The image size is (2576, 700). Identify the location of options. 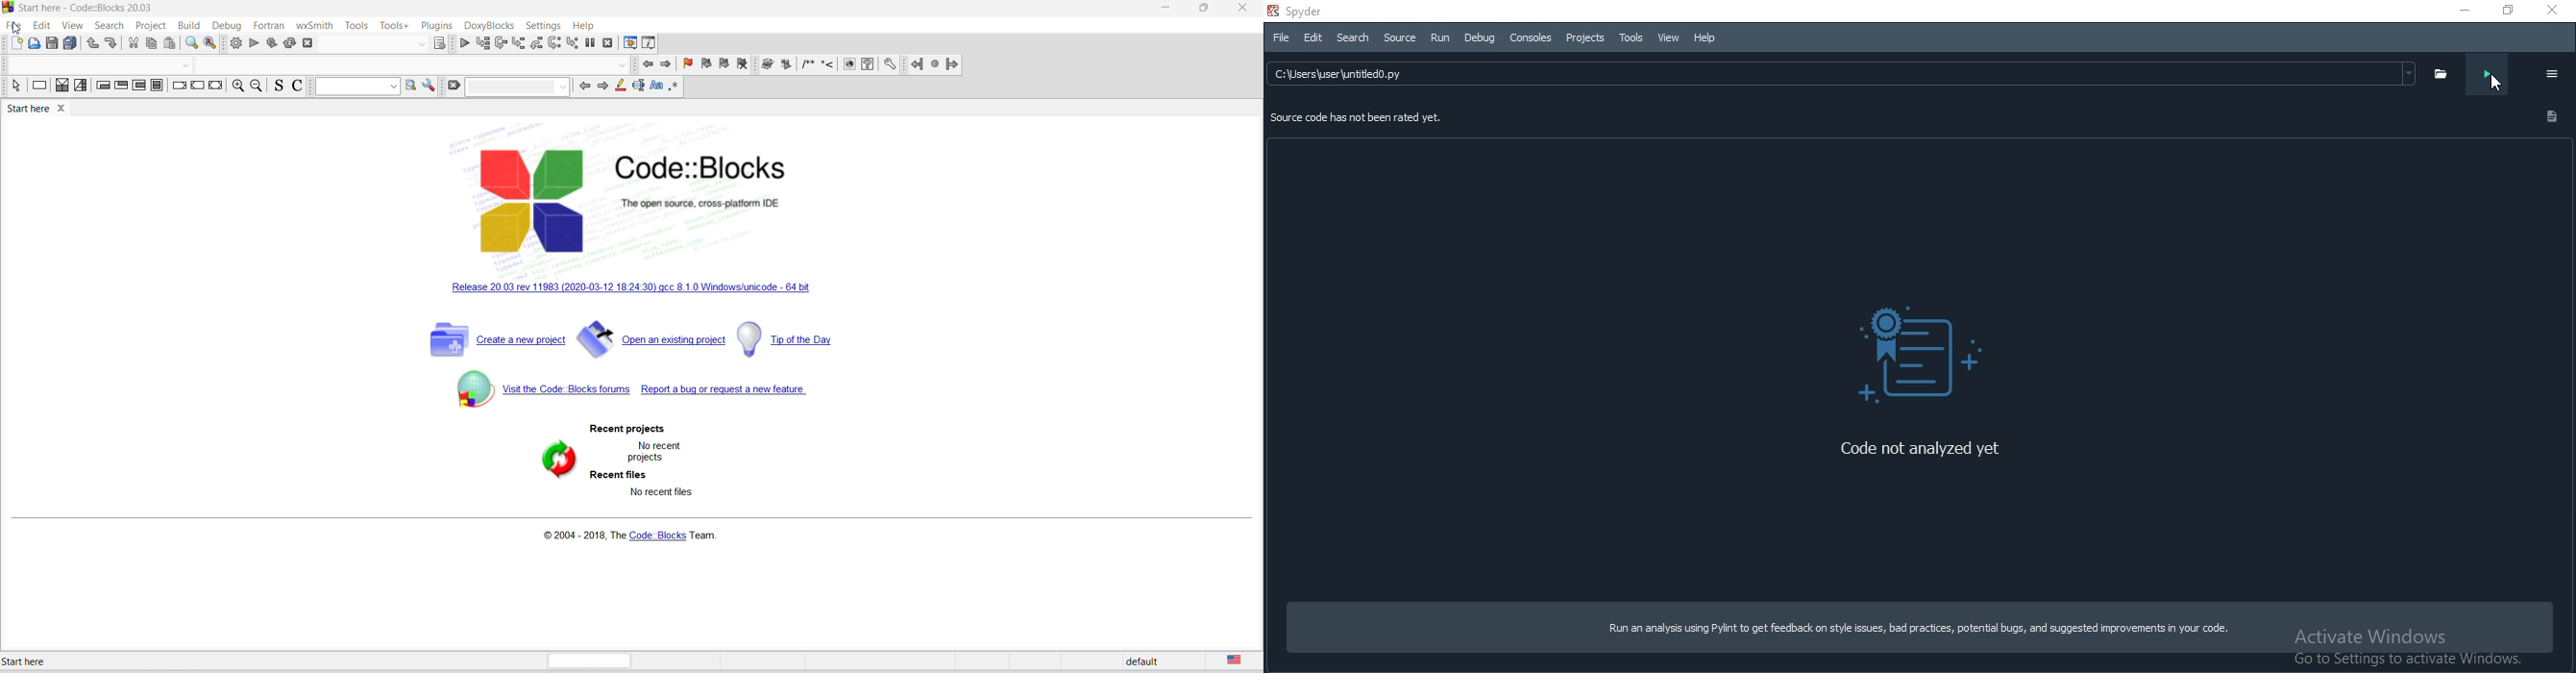
(2551, 74).